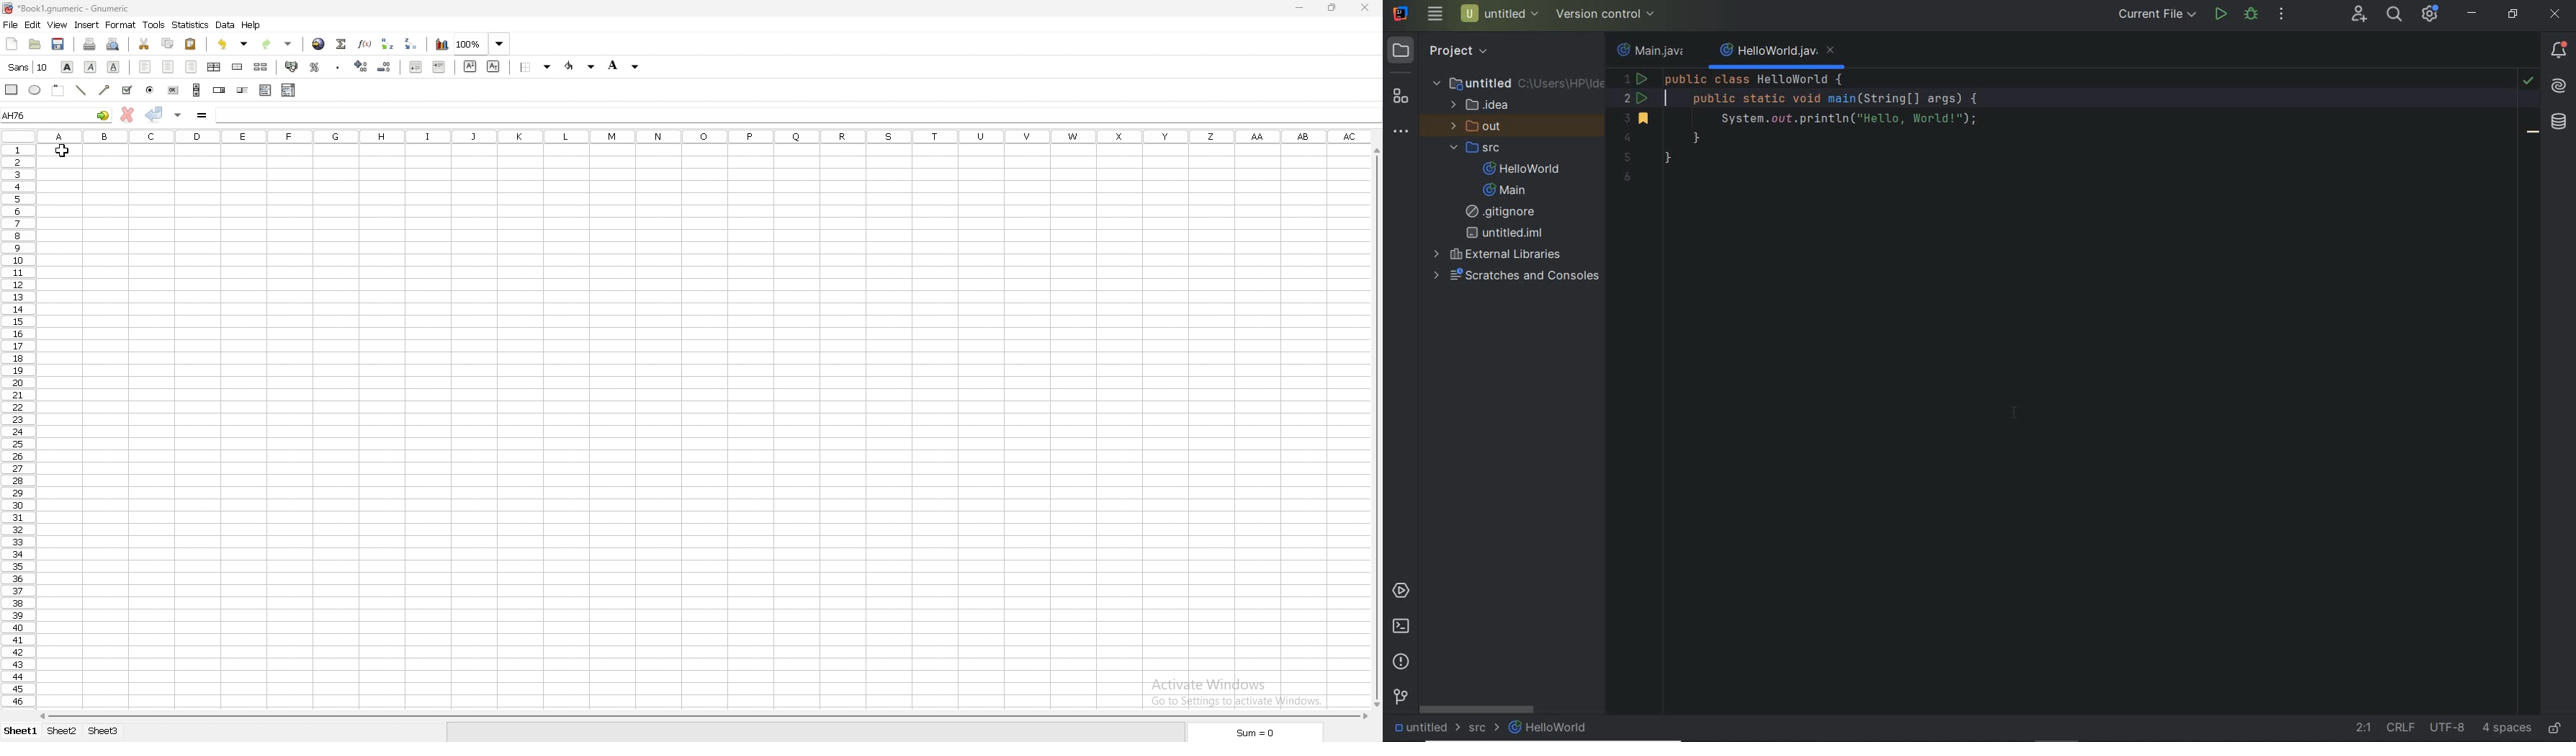 This screenshot has width=2576, height=756. What do you see at coordinates (2559, 51) in the screenshot?
I see `Notifications` at bounding box center [2559, 51].